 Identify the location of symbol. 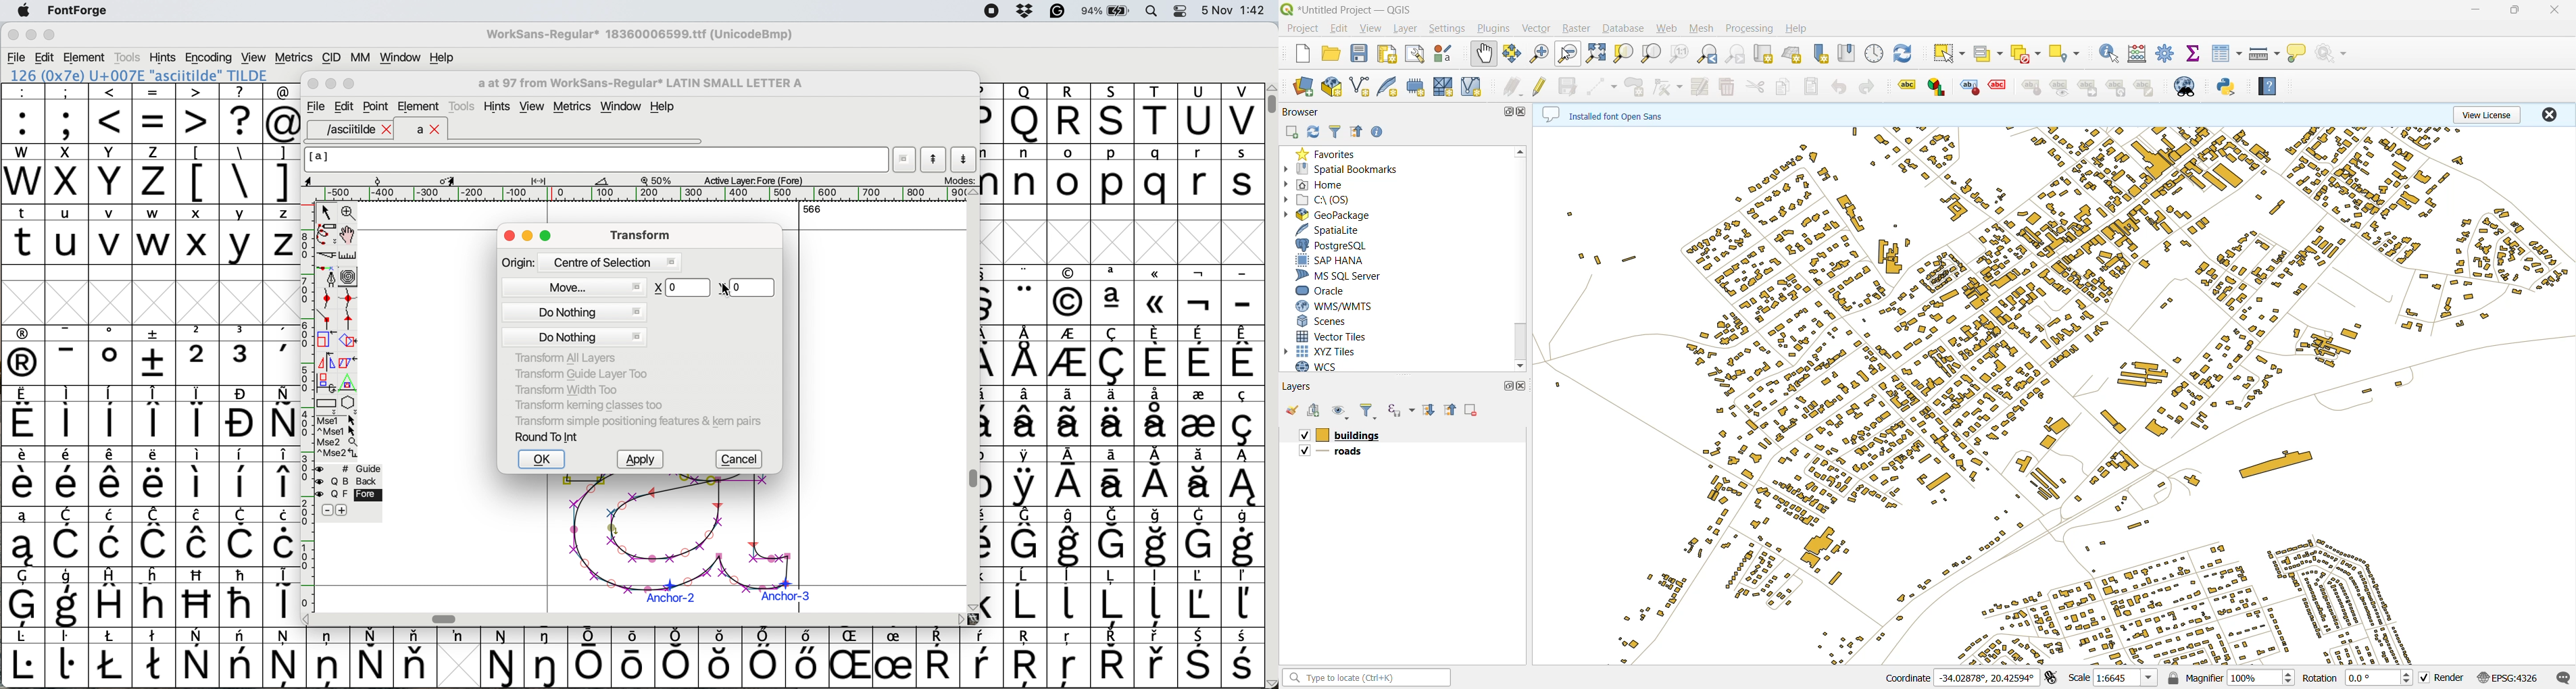
(1071, 416).